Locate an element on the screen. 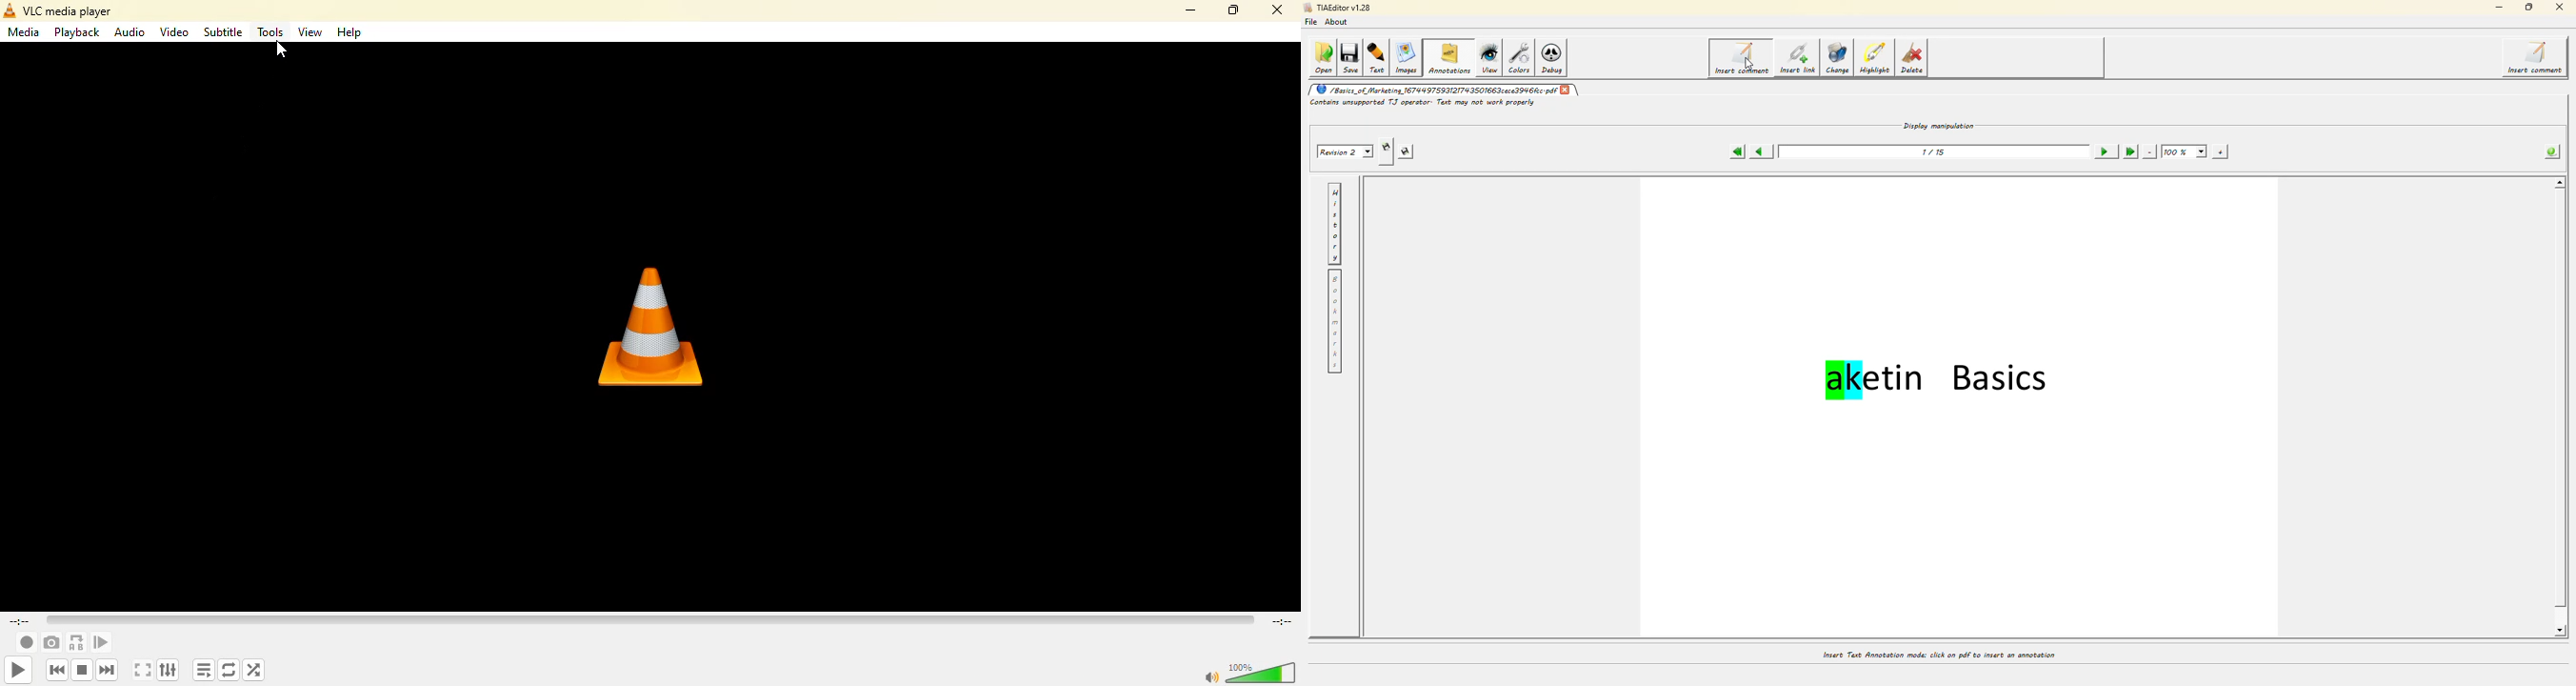 The width and height of the screenshot is (2576, 700). last page is located at coordinates (2129, 152).